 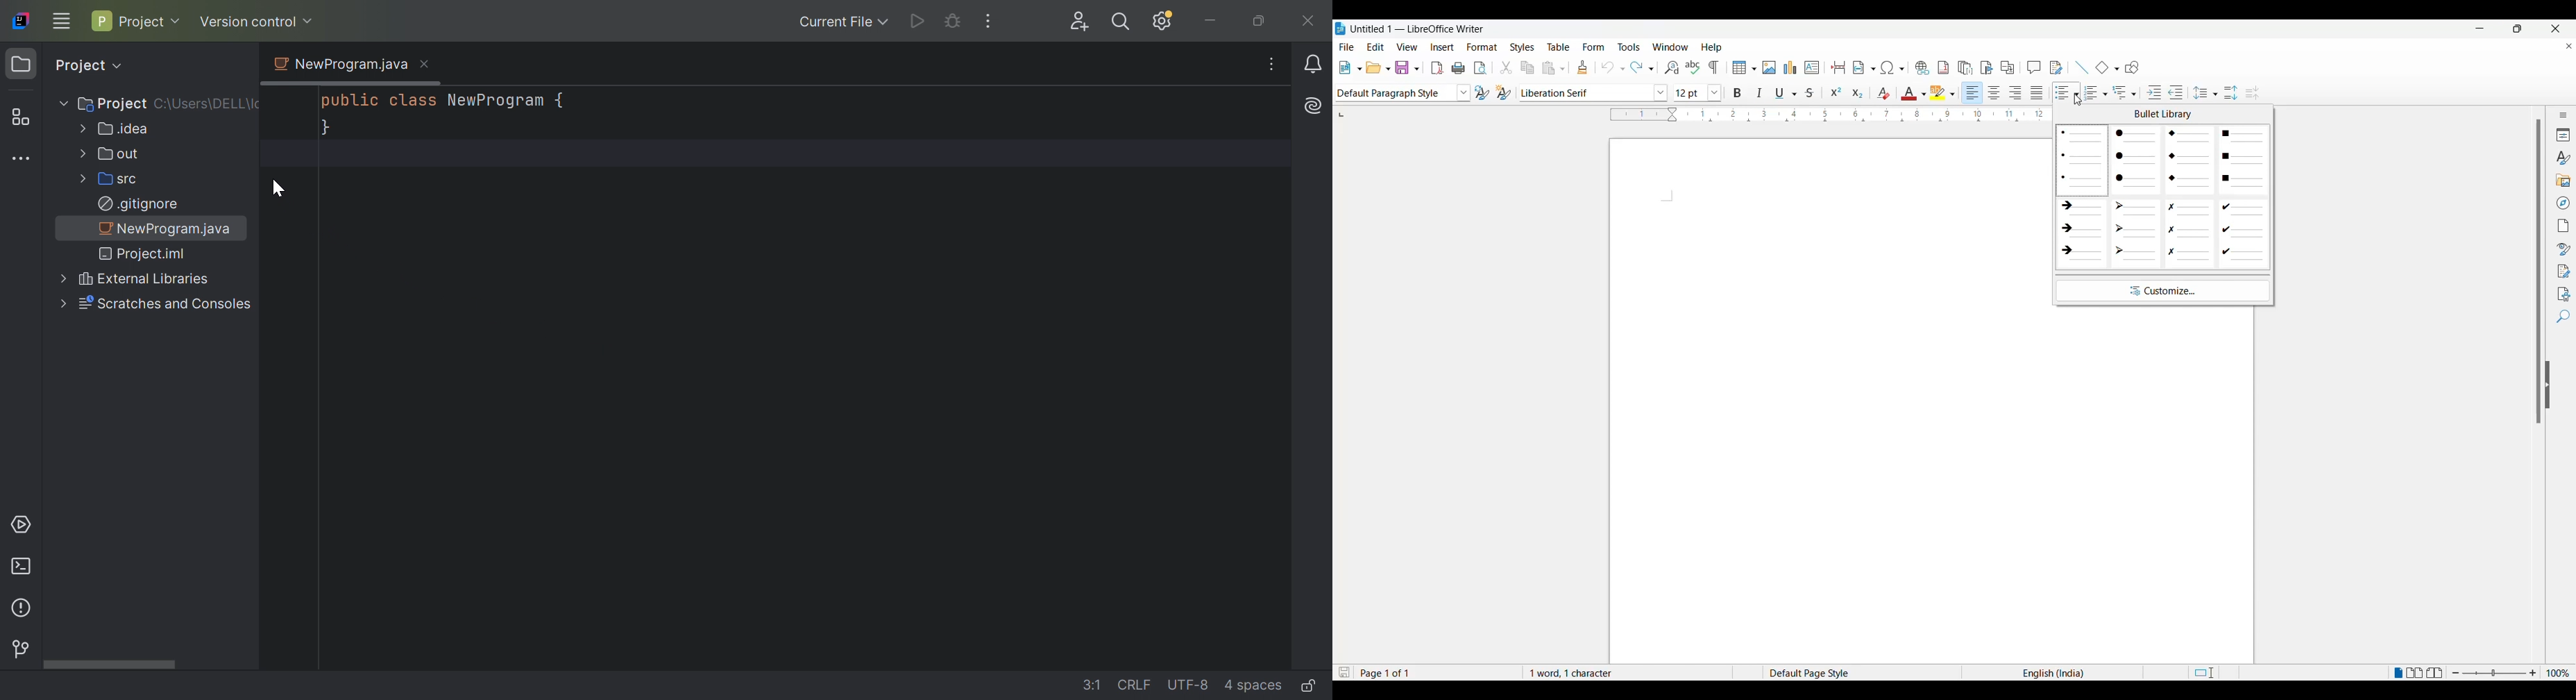 What do you see at coordinates (145, 254) in the screenshot?
I see `Project.iml` at bounding box center [145, 254].